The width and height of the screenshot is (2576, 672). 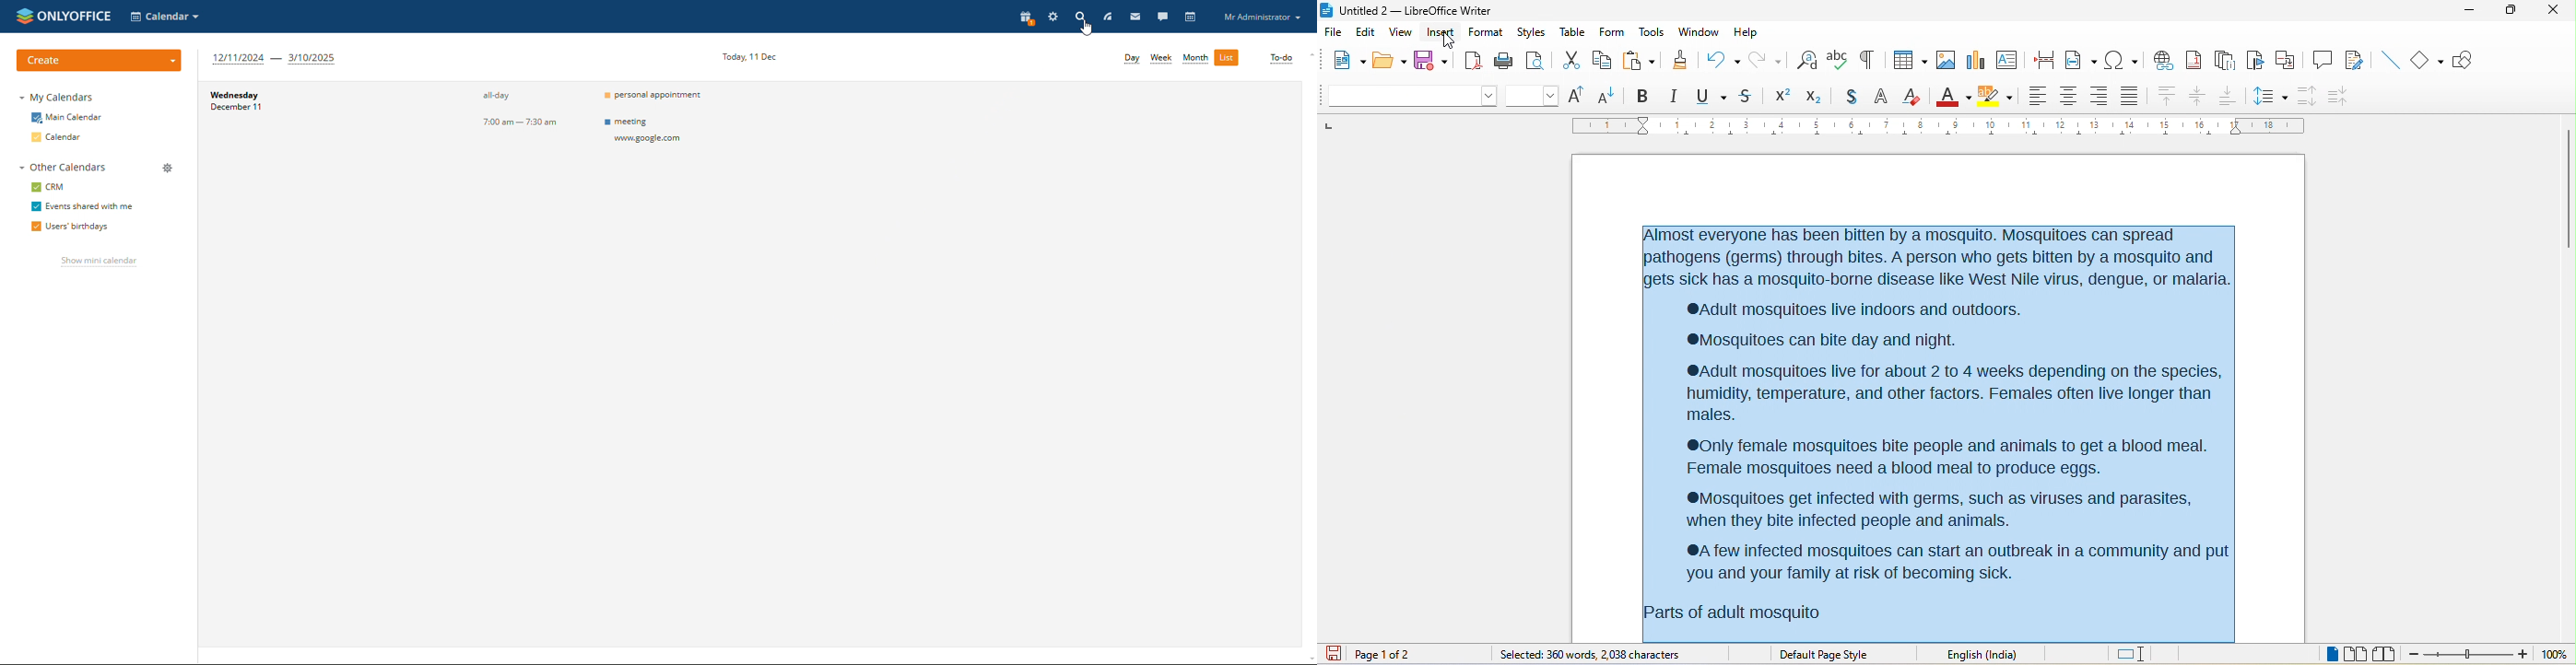 I want to click on profile, so click(x=1261, y=16).